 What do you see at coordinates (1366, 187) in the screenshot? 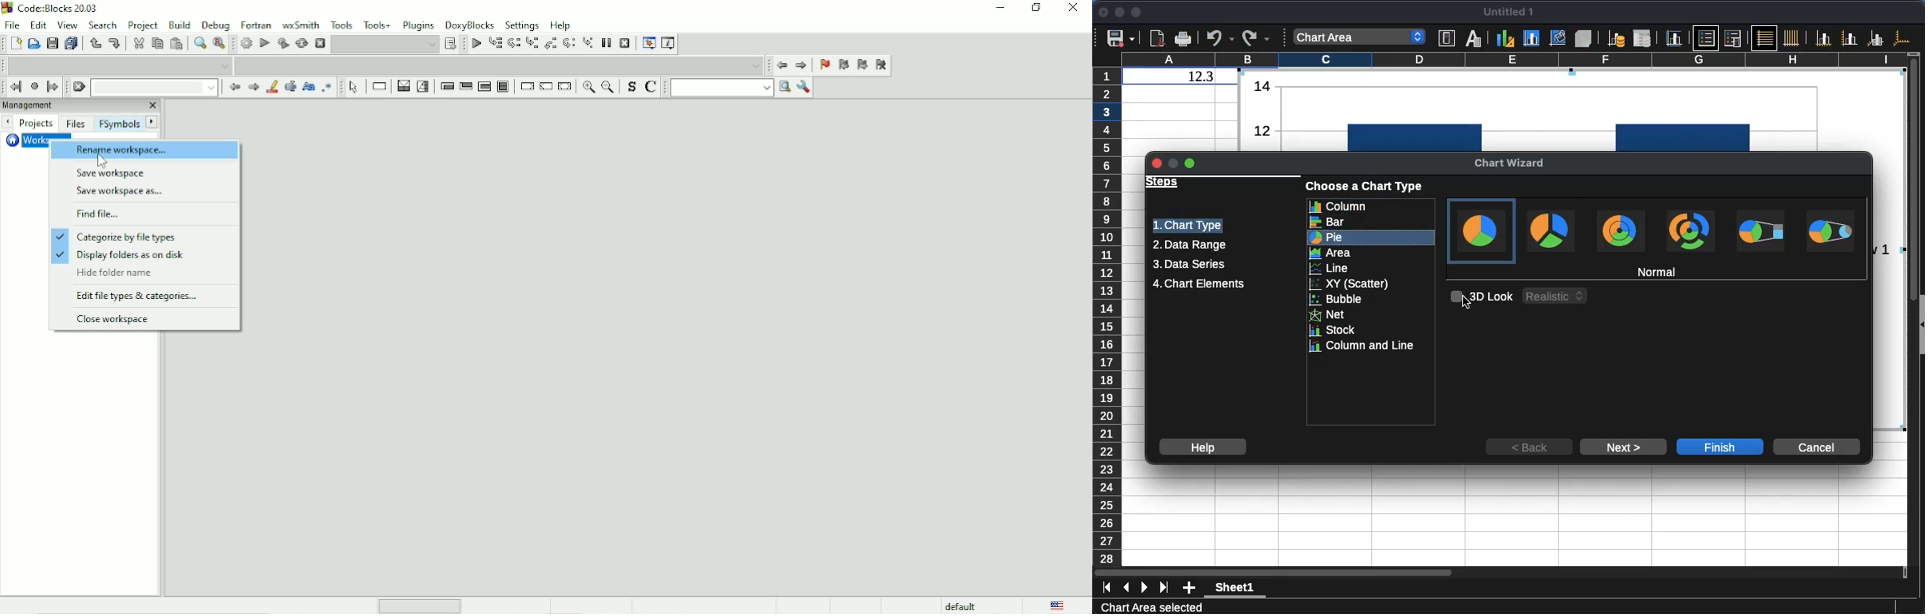
I see `choose a chart type` at bounding box center [1366, 187].